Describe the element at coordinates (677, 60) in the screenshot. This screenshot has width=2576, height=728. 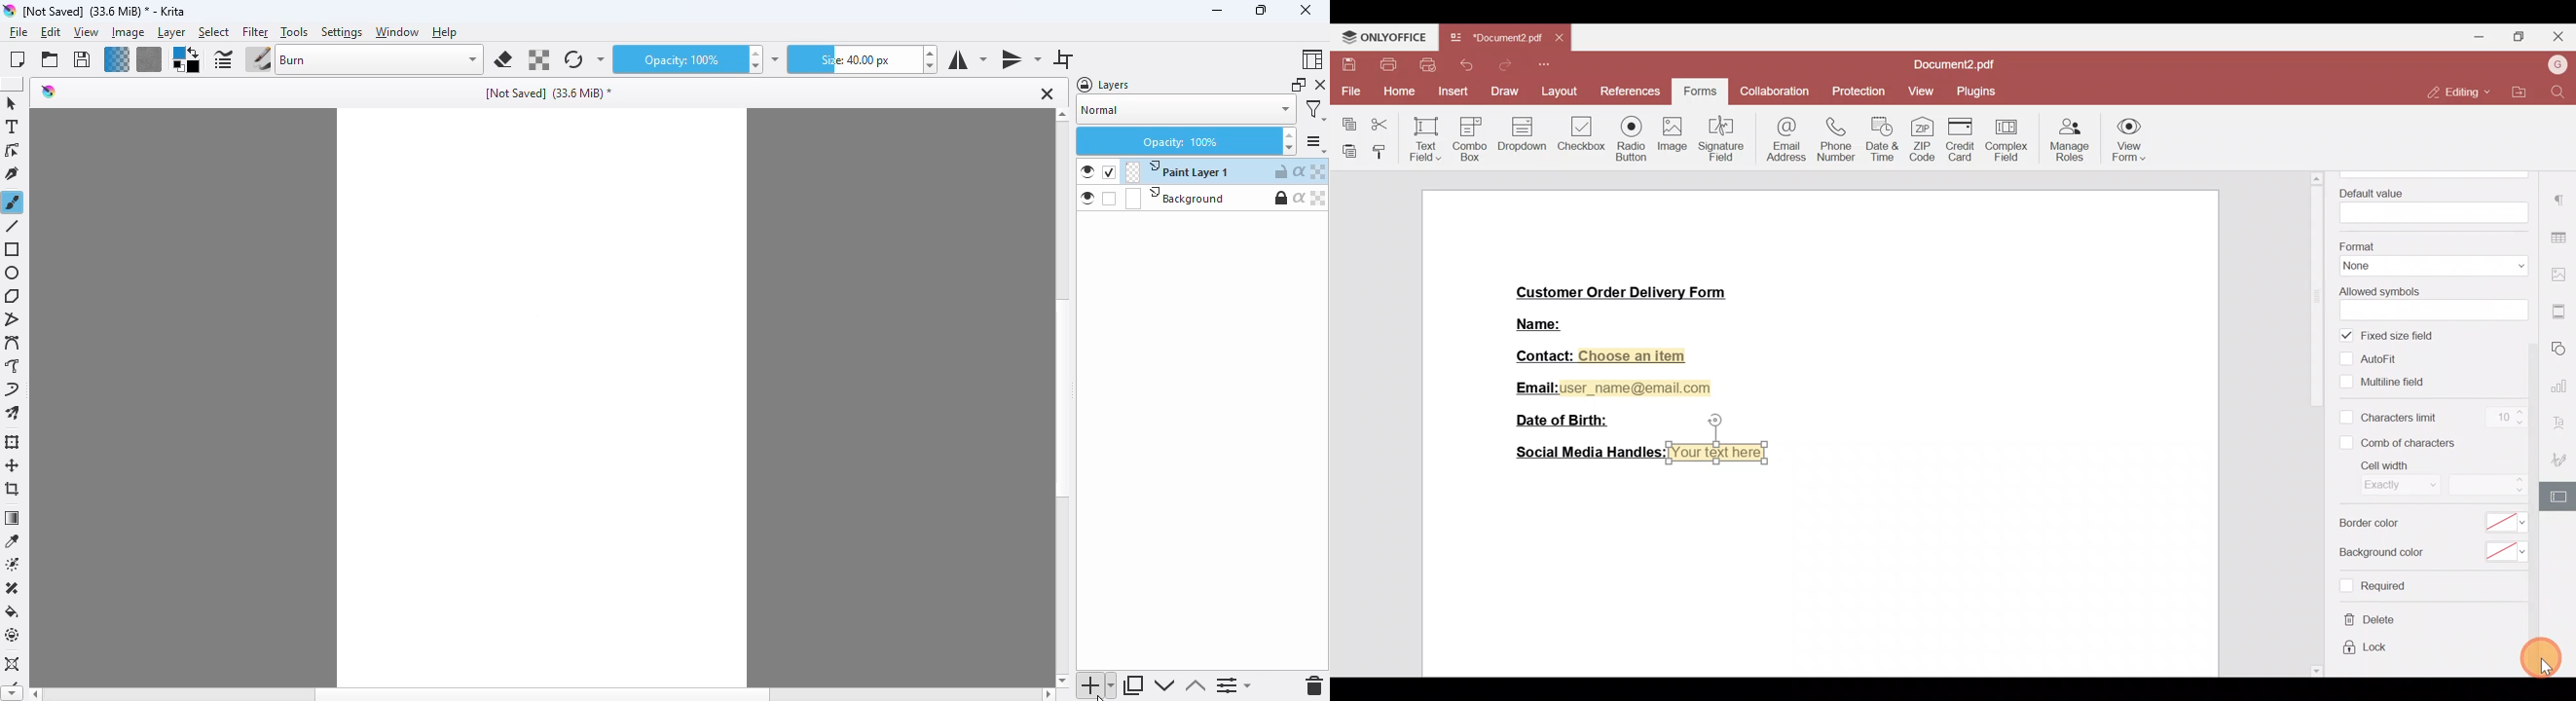
I see `opacity` at that location.